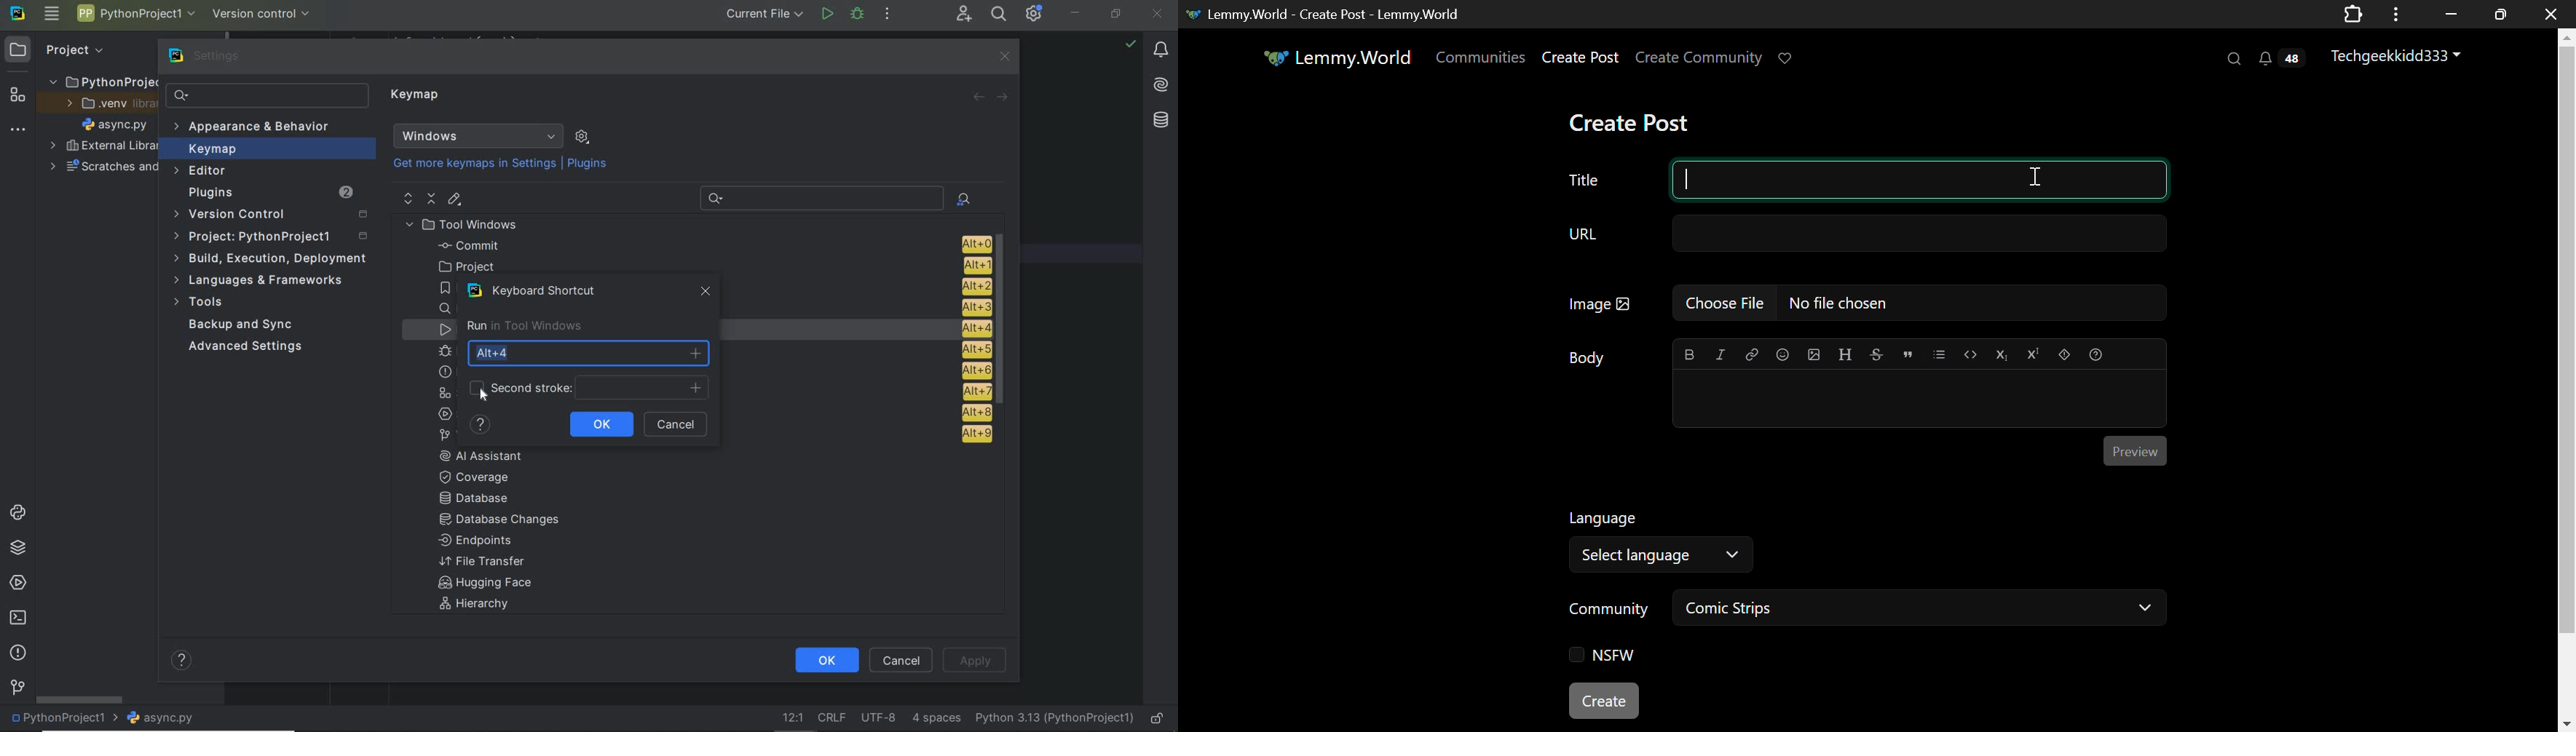 The width and height of the screenshot is (2576, 756). What do you see at coordinates (1328, 12) in the screenshot?
I see `Lemmy.World- Create Post -Lemmy.World` at bounding box center [1328, 12].